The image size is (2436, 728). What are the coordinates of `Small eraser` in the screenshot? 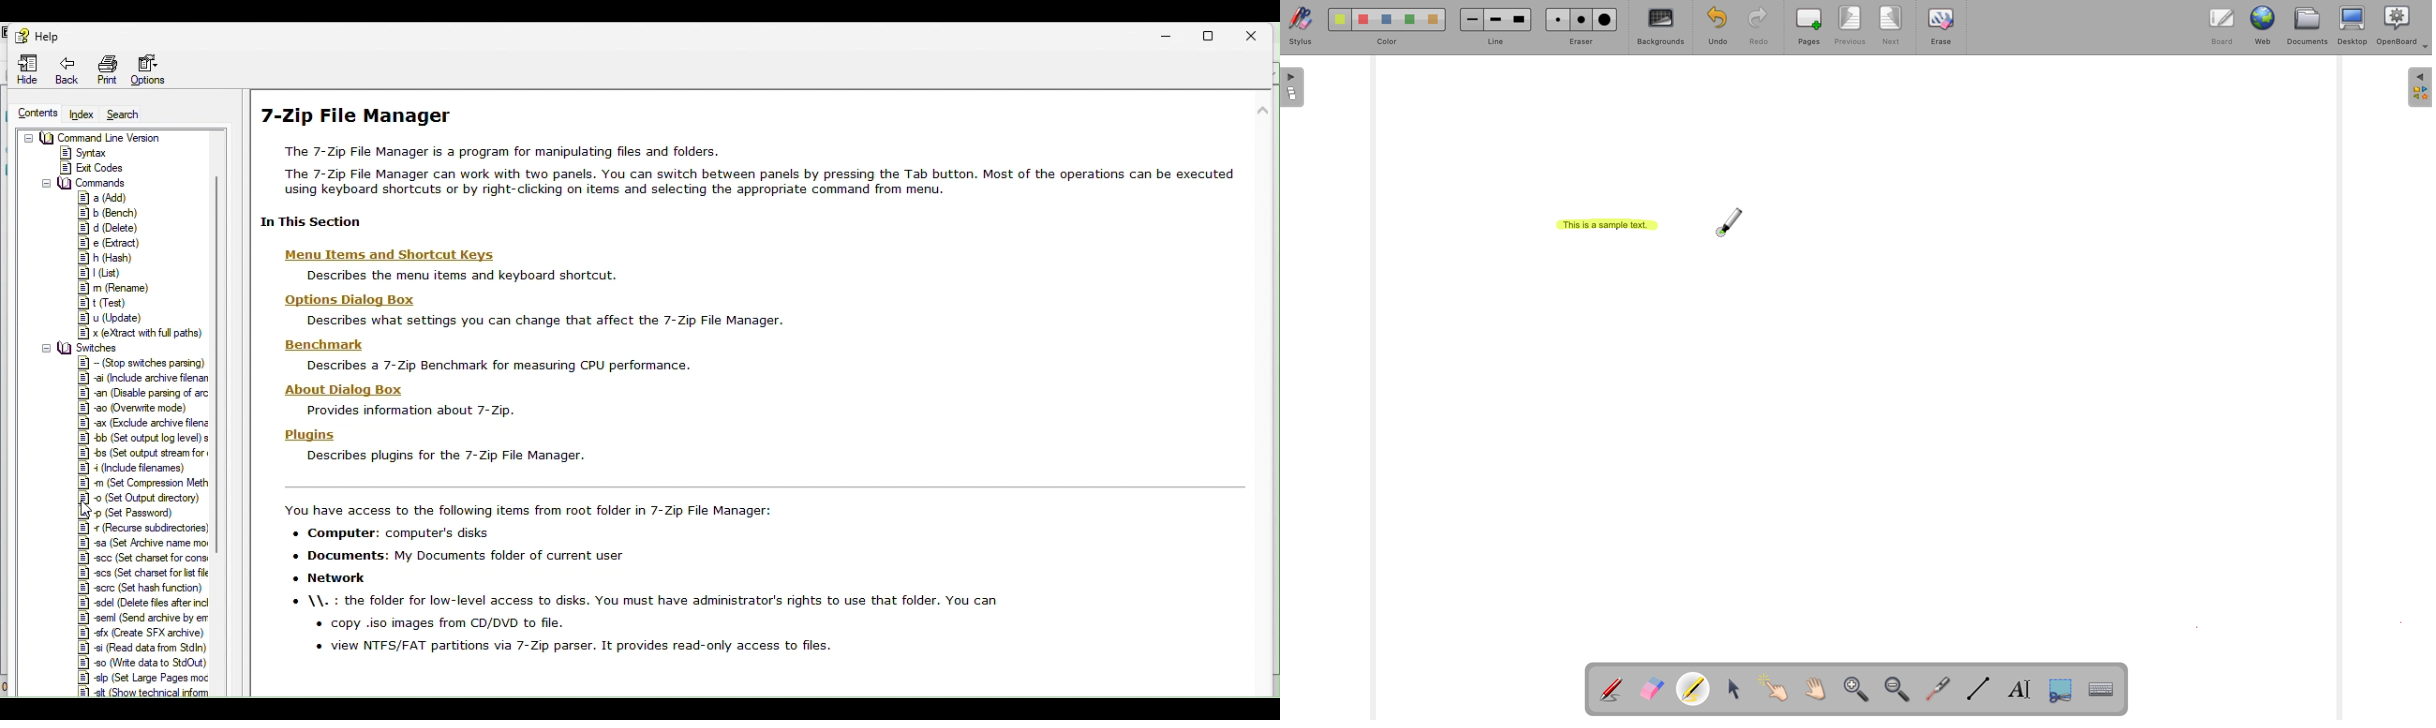 It's located at (1557, 20).